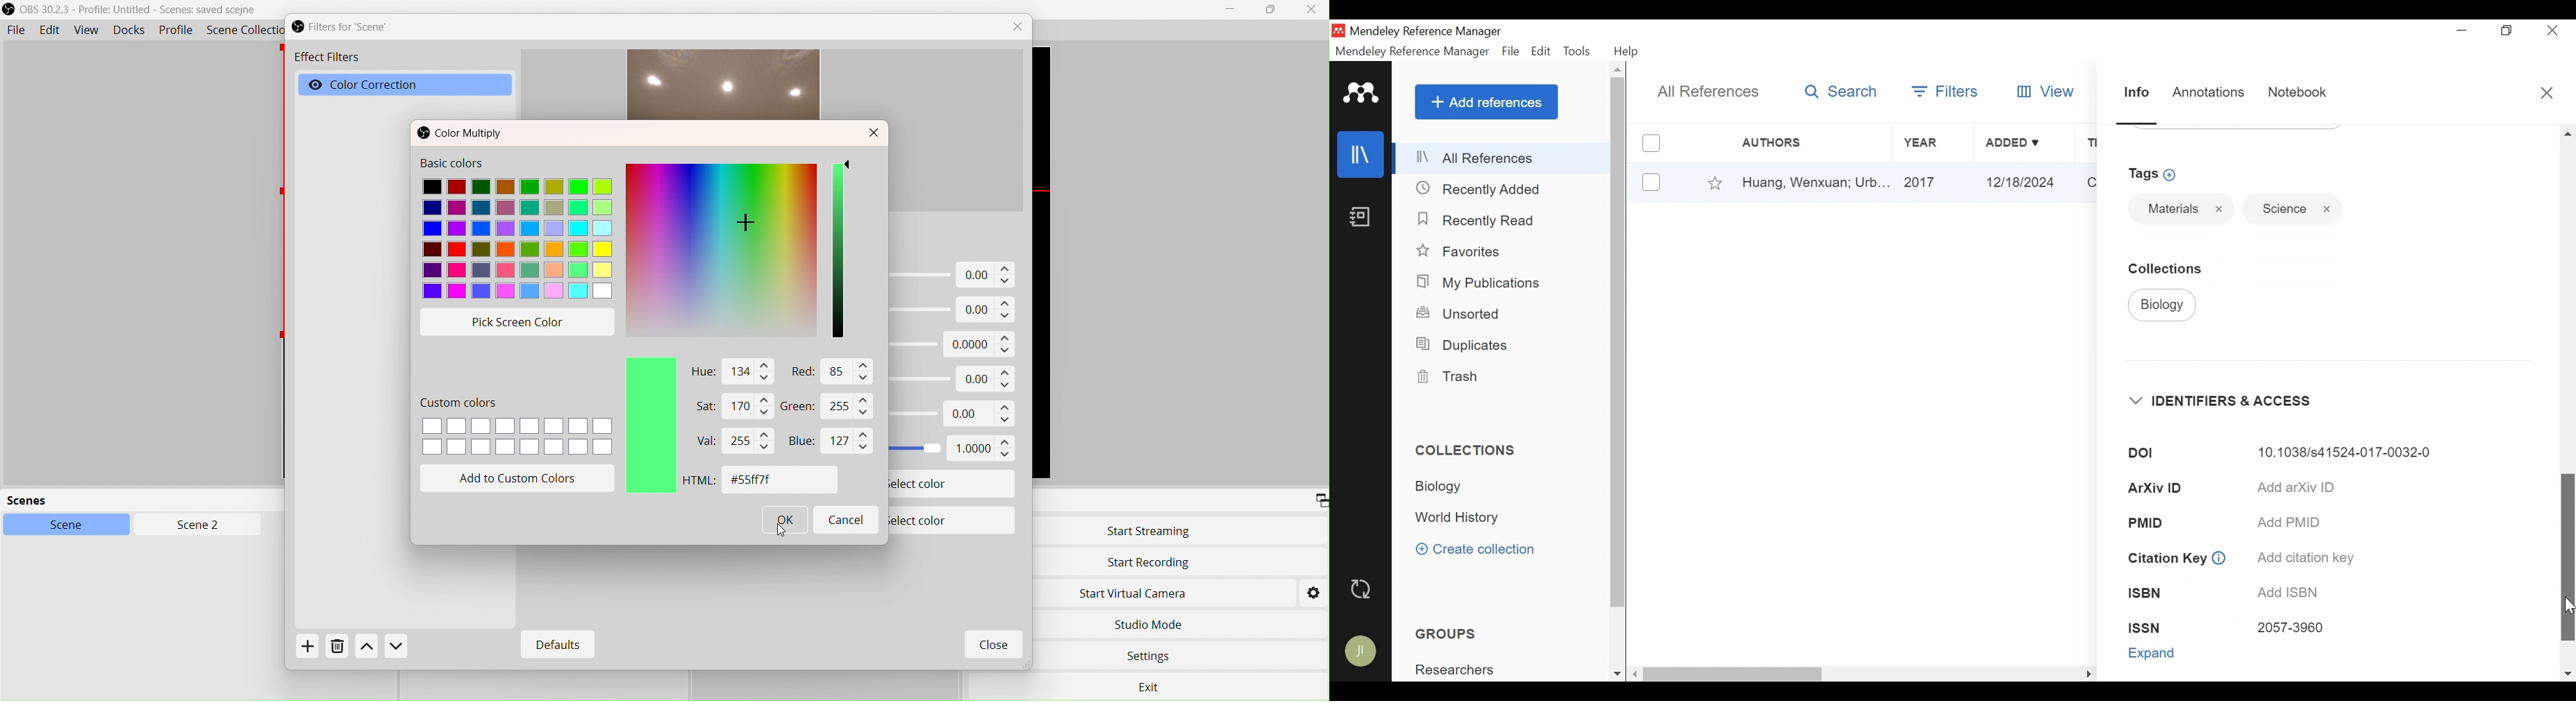  I want to click on Close, so click(875, 134).